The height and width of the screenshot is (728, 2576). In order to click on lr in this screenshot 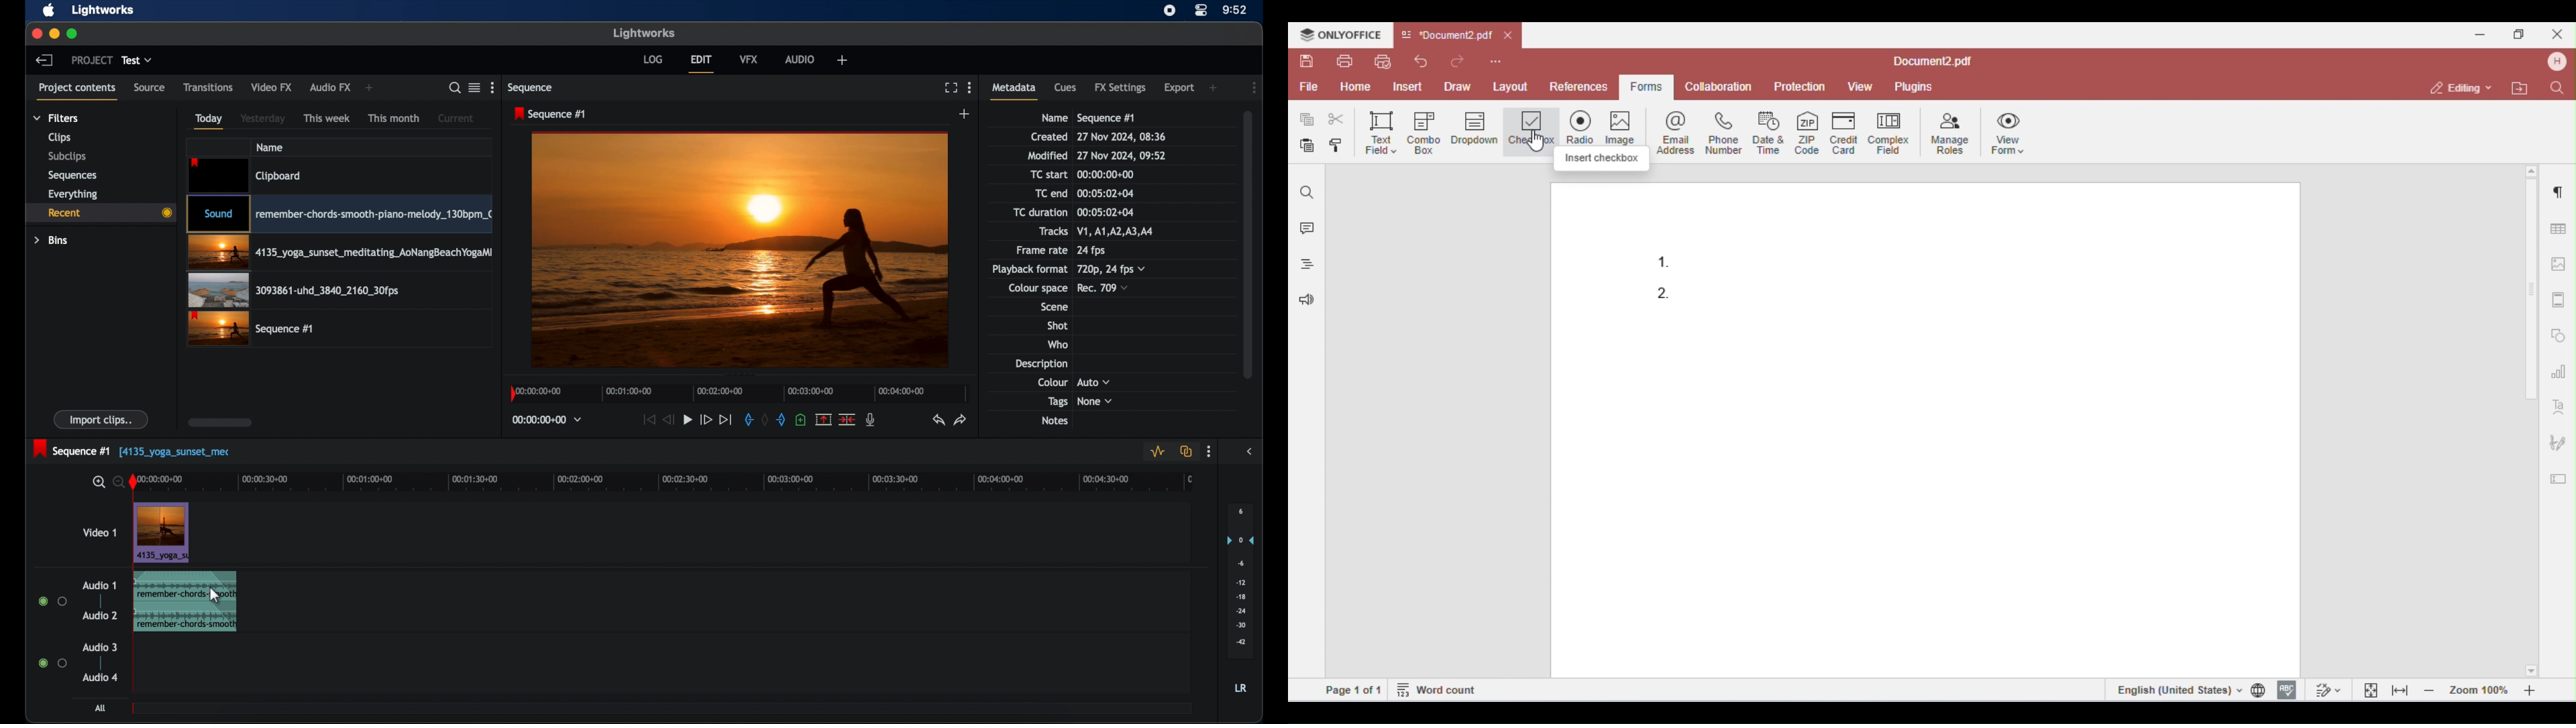, I will do `click(1240, 688)`.